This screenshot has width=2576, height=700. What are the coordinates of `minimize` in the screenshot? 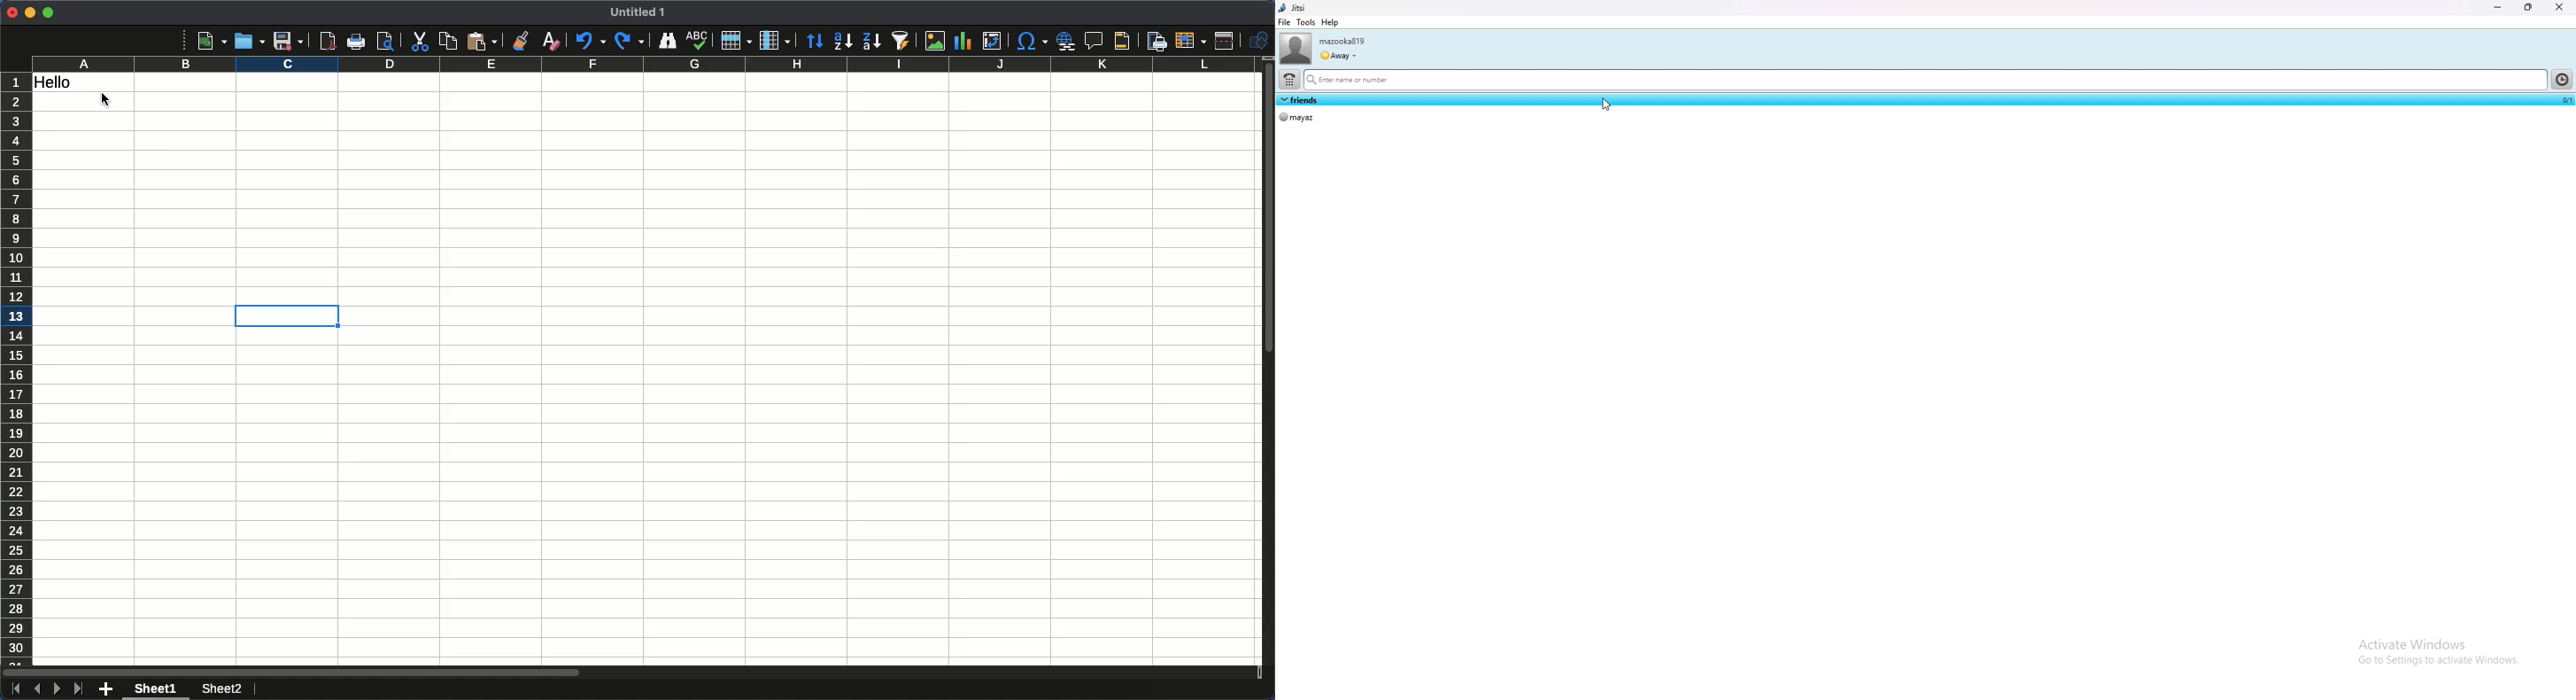 It's located at (2499, 7).